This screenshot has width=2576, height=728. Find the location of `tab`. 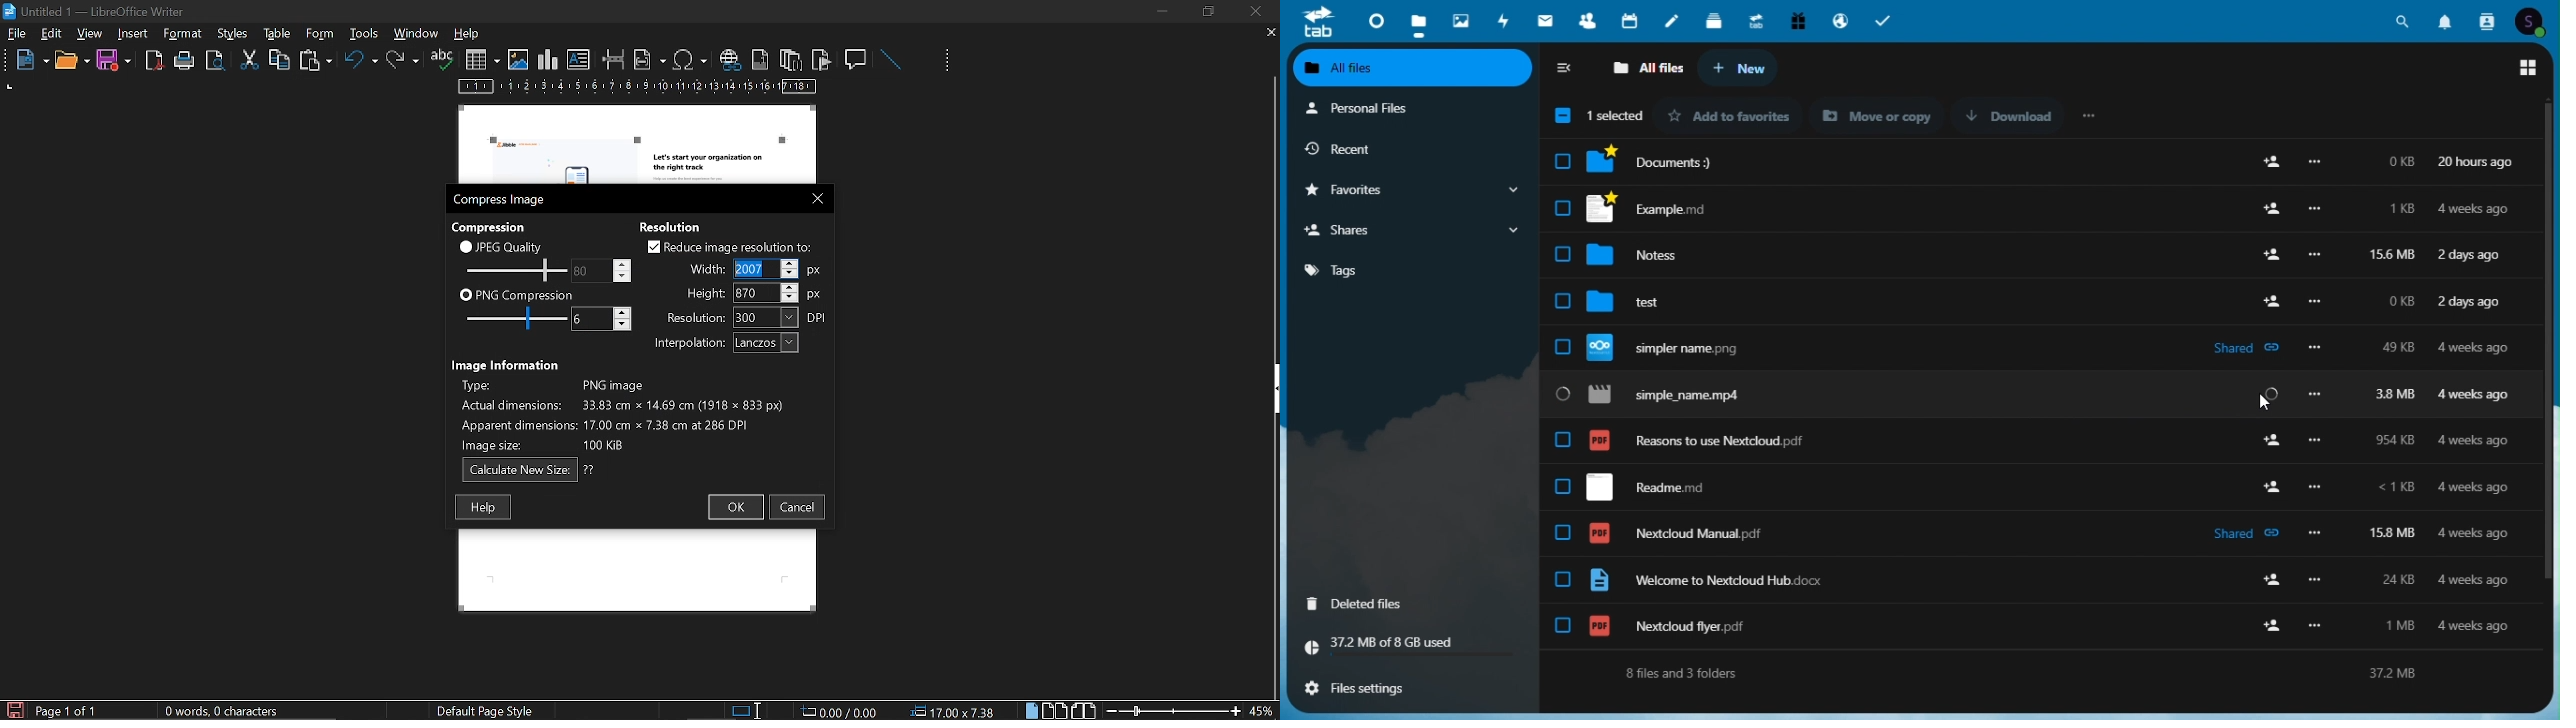

tab is located at coordinates (1318, 21).